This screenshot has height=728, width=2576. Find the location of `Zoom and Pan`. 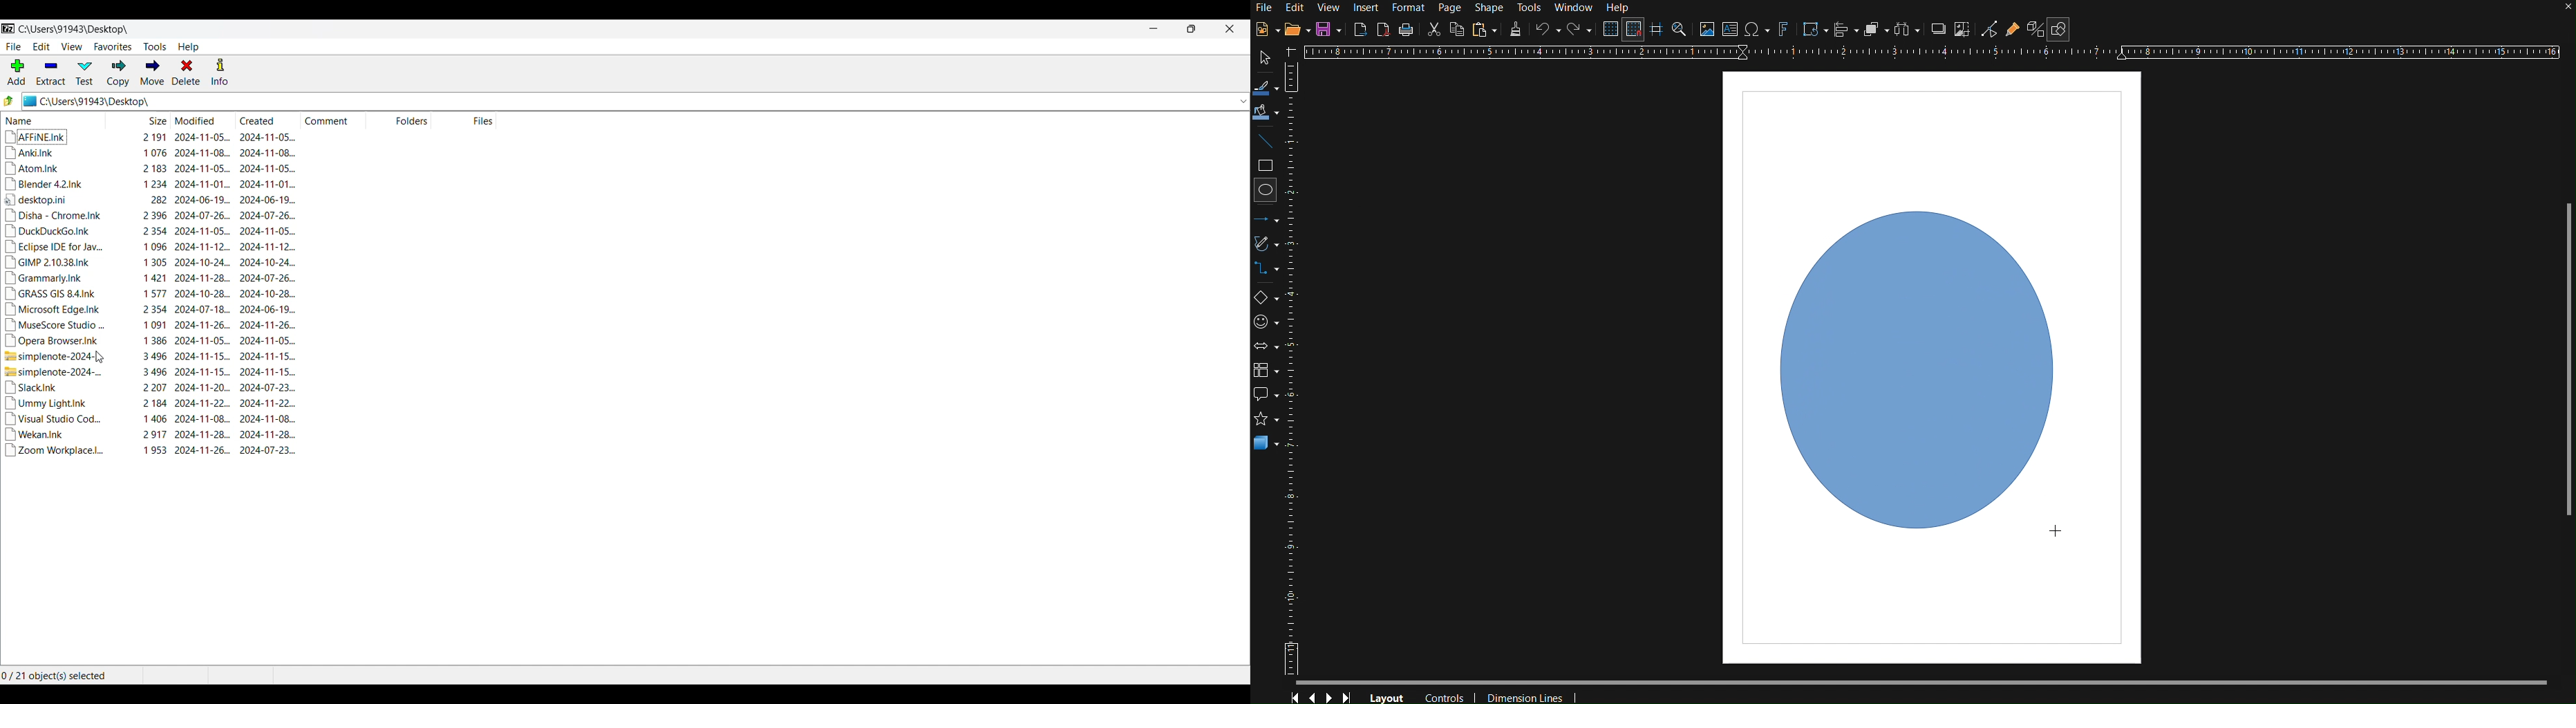

Zoom and Pan is located at coordinates (1679, 30).